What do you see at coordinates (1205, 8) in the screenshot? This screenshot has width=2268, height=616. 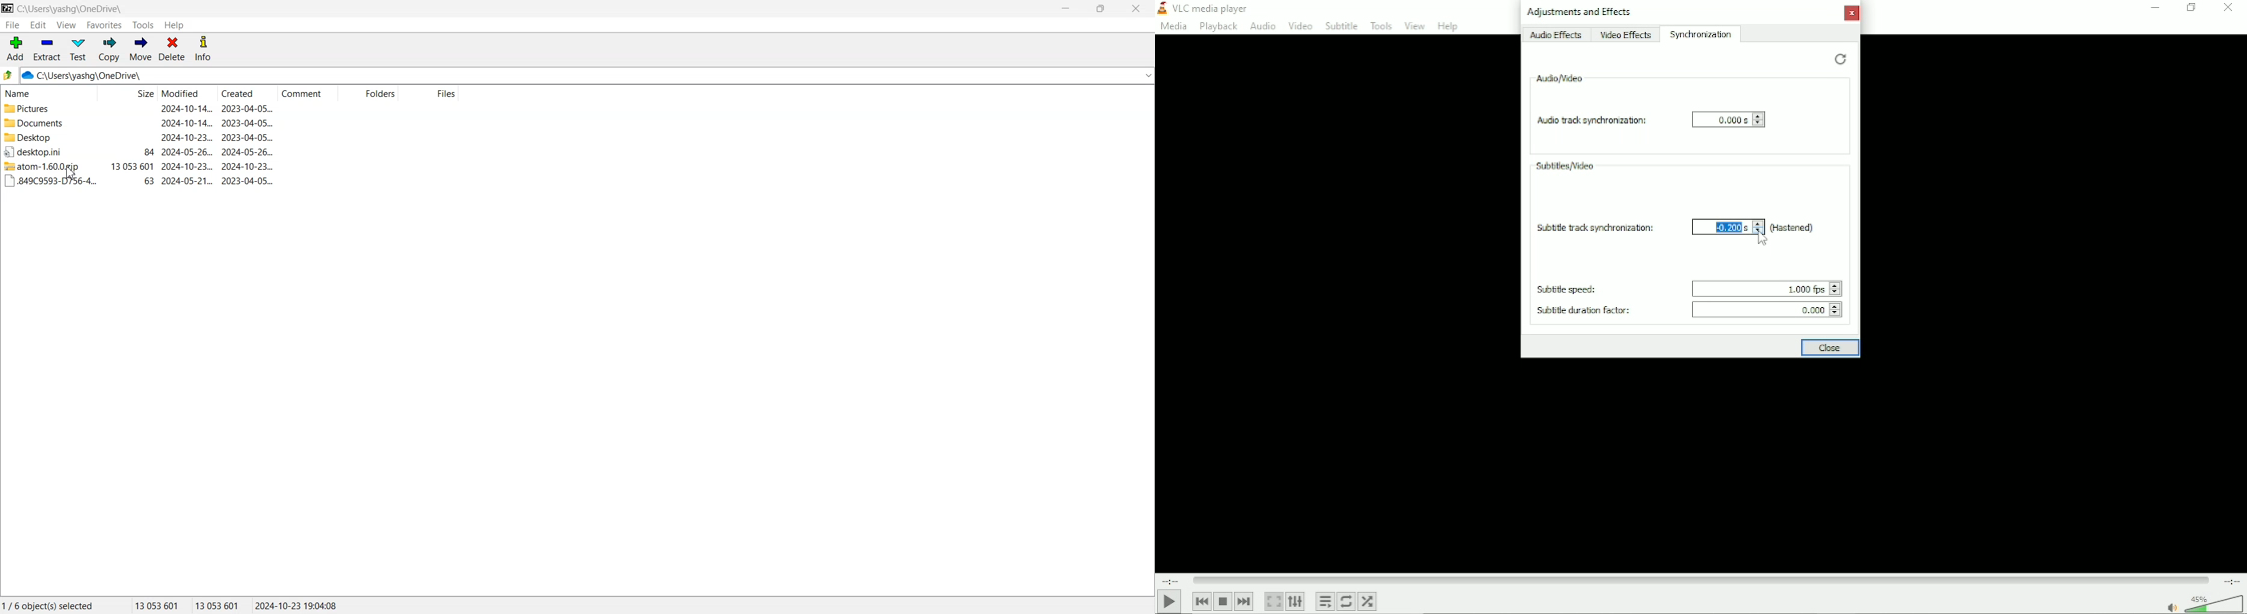 I see `VLC media player` at bounding box center [1205, 8].